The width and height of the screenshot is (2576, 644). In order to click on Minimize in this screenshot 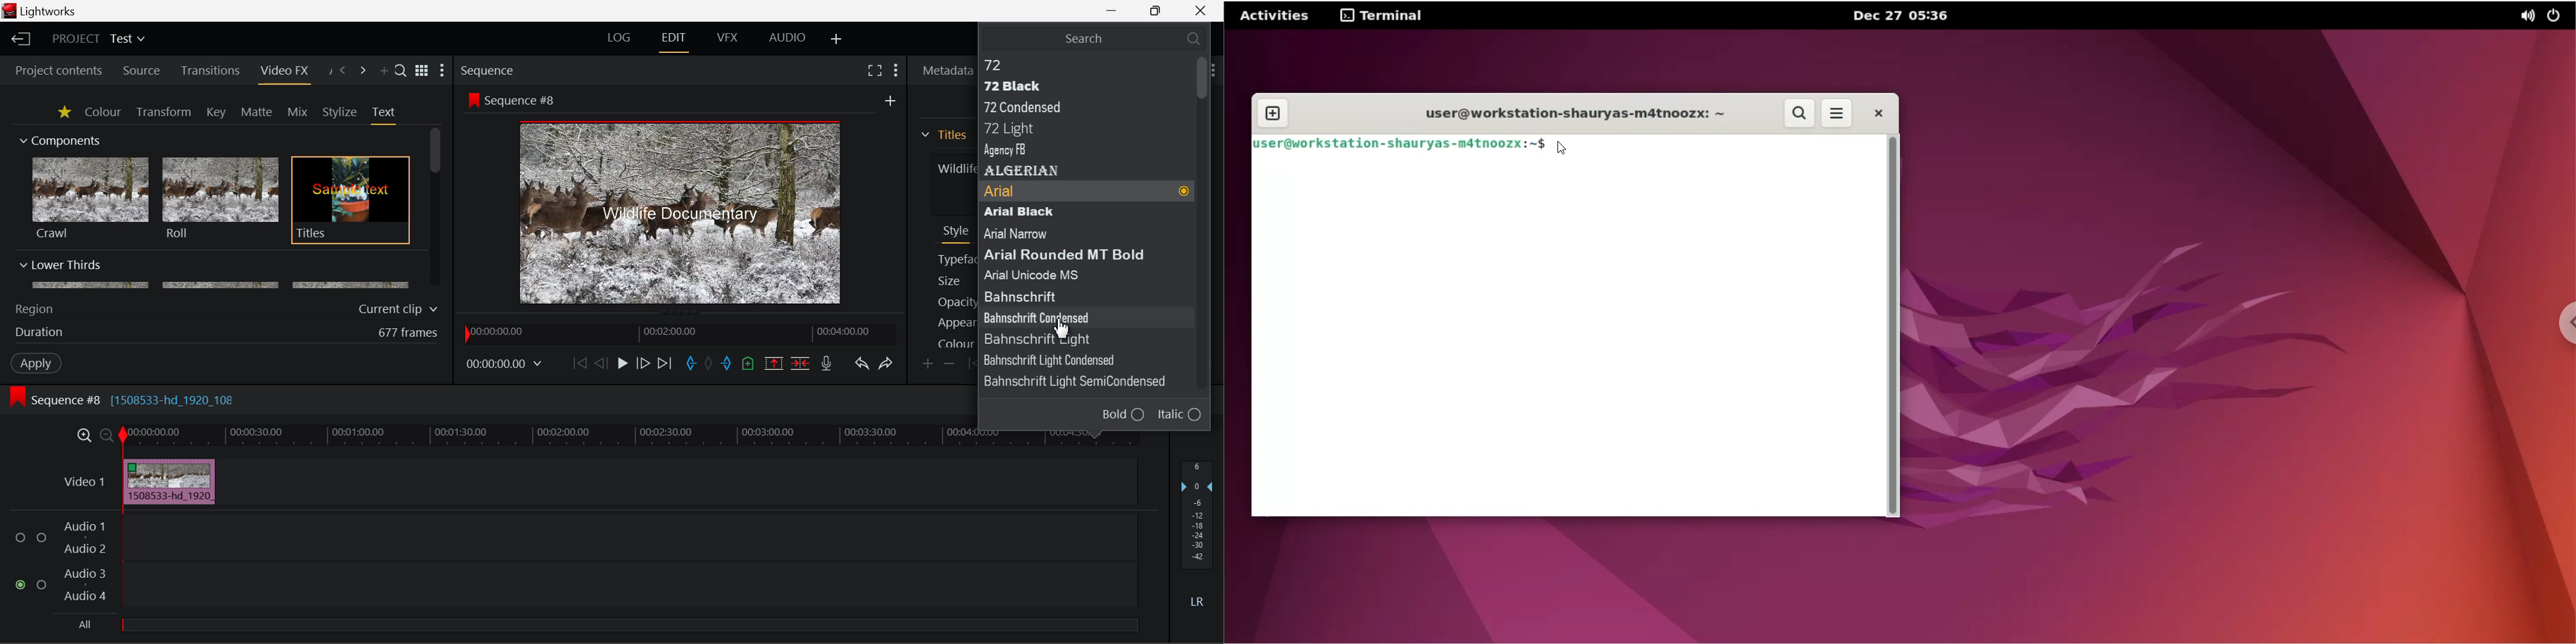, I will do `click(1159, 10)`.